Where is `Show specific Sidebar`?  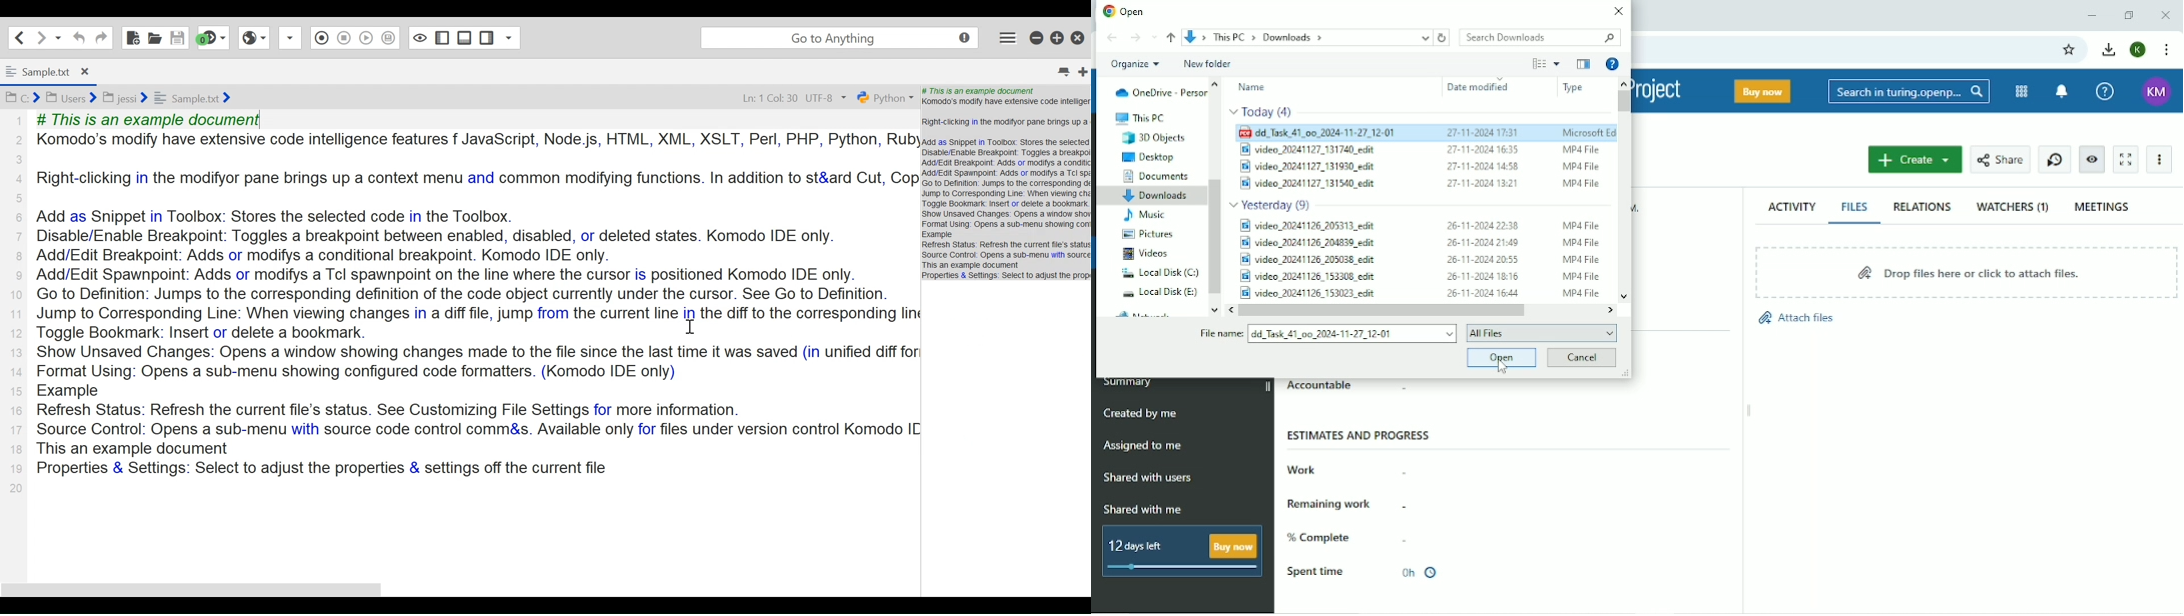 Show specific Sidebar is located at coordinates (499, 36).